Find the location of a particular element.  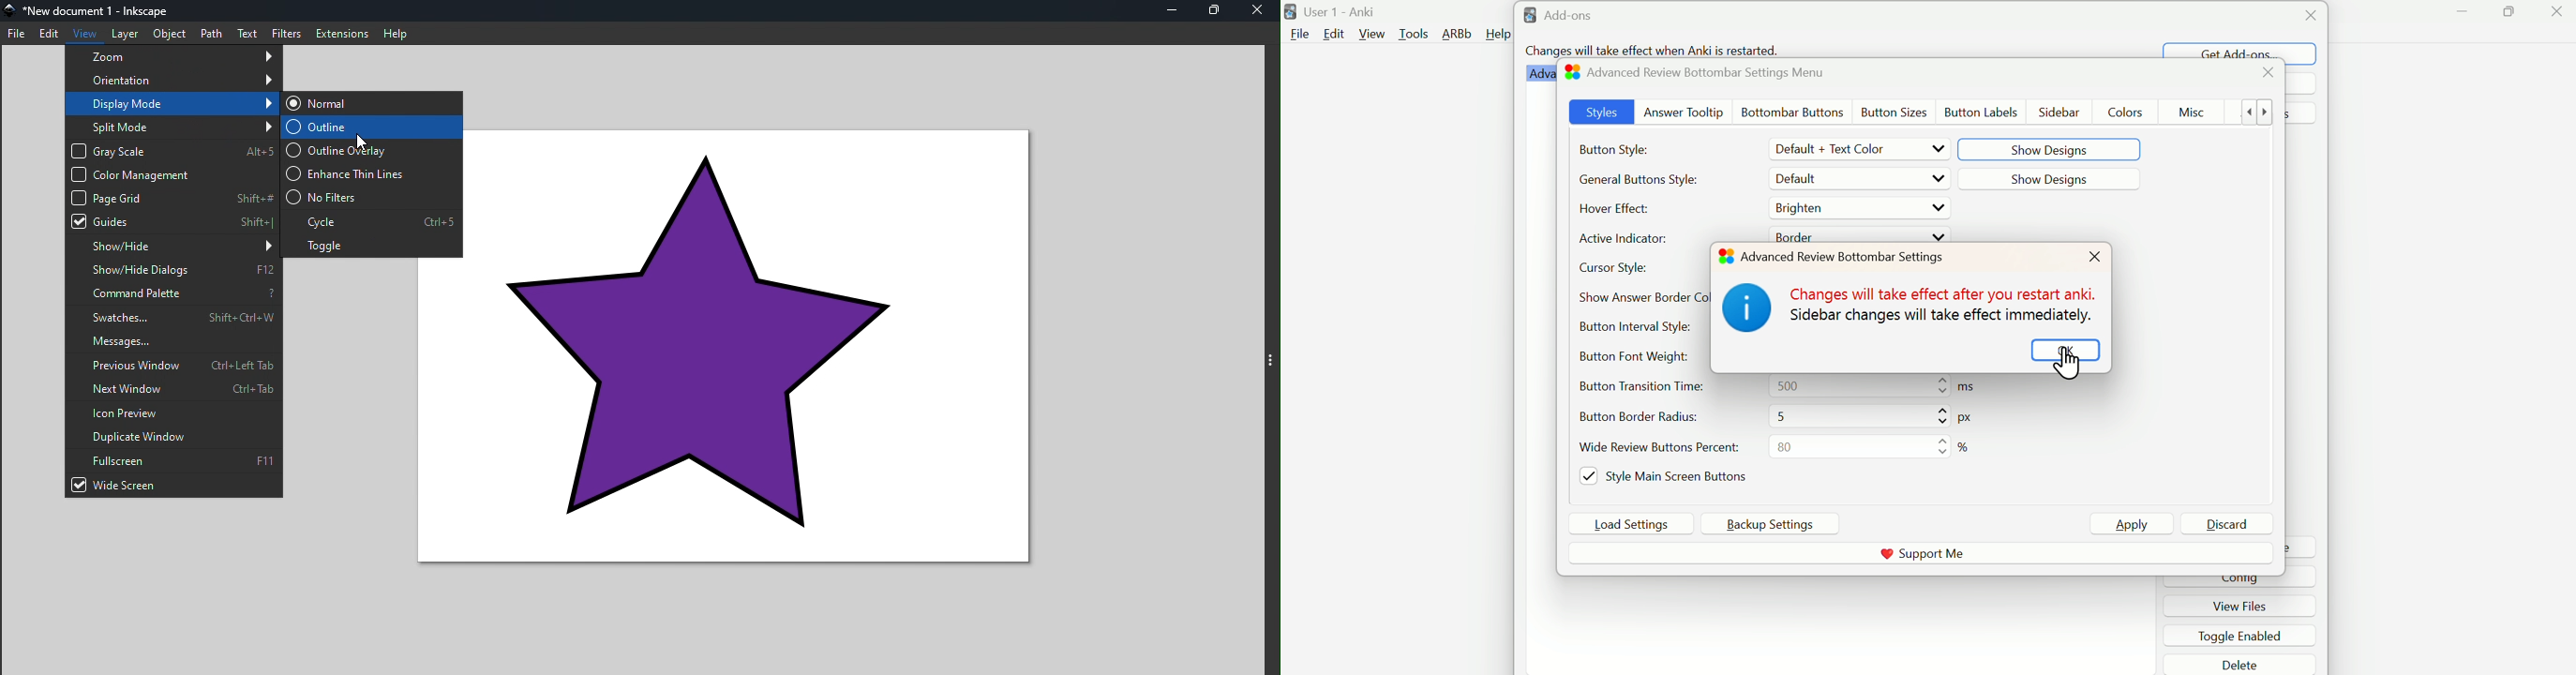

Maximize is located at coordinates (1221, 11).